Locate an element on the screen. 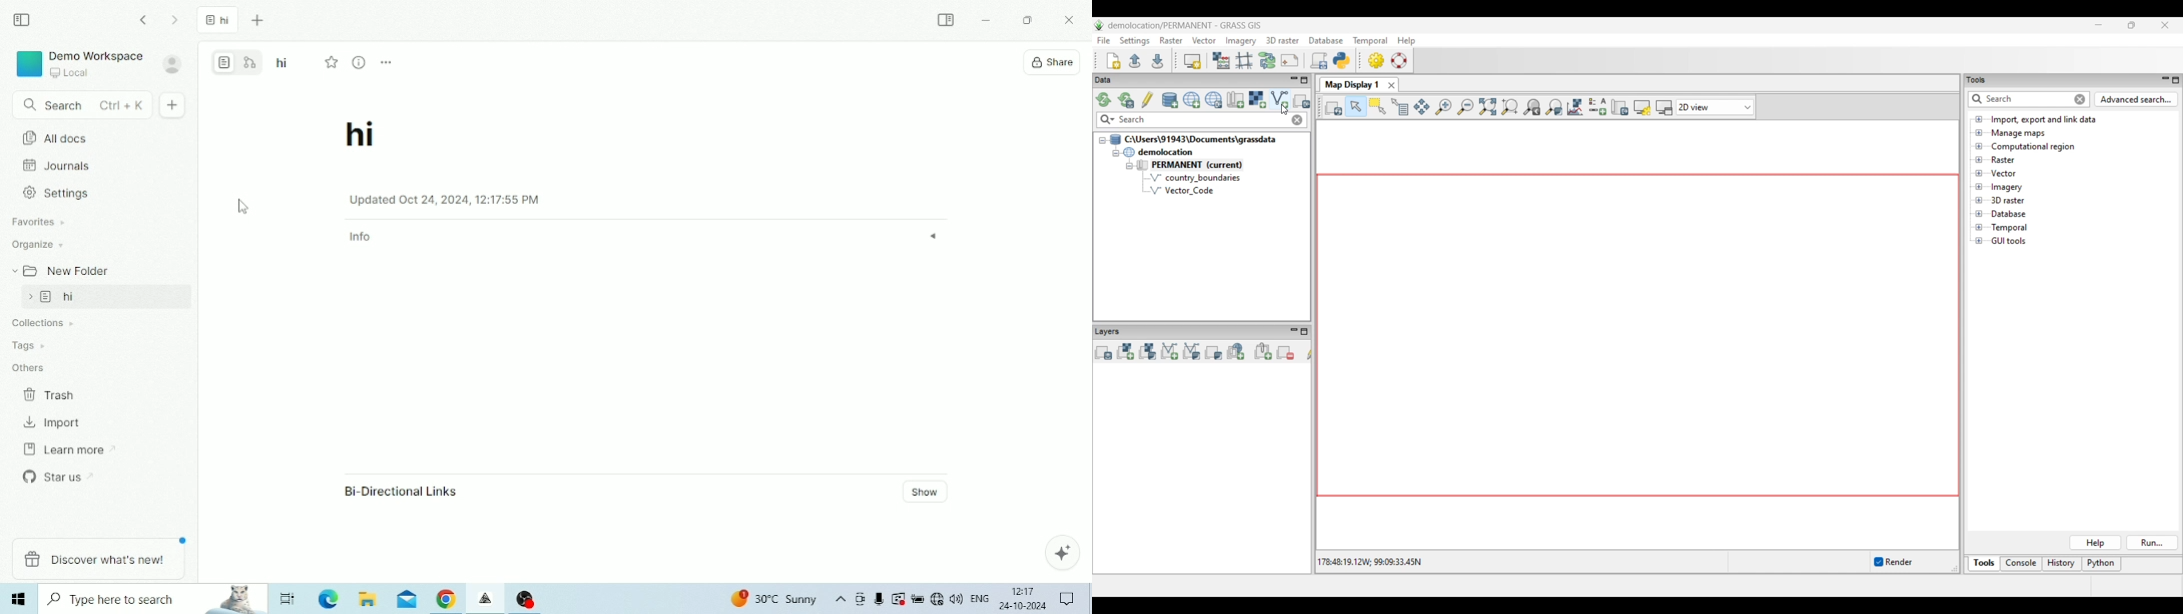 This screenshot has width=2184, height=616. Close is located at coordinates (1072, 21).